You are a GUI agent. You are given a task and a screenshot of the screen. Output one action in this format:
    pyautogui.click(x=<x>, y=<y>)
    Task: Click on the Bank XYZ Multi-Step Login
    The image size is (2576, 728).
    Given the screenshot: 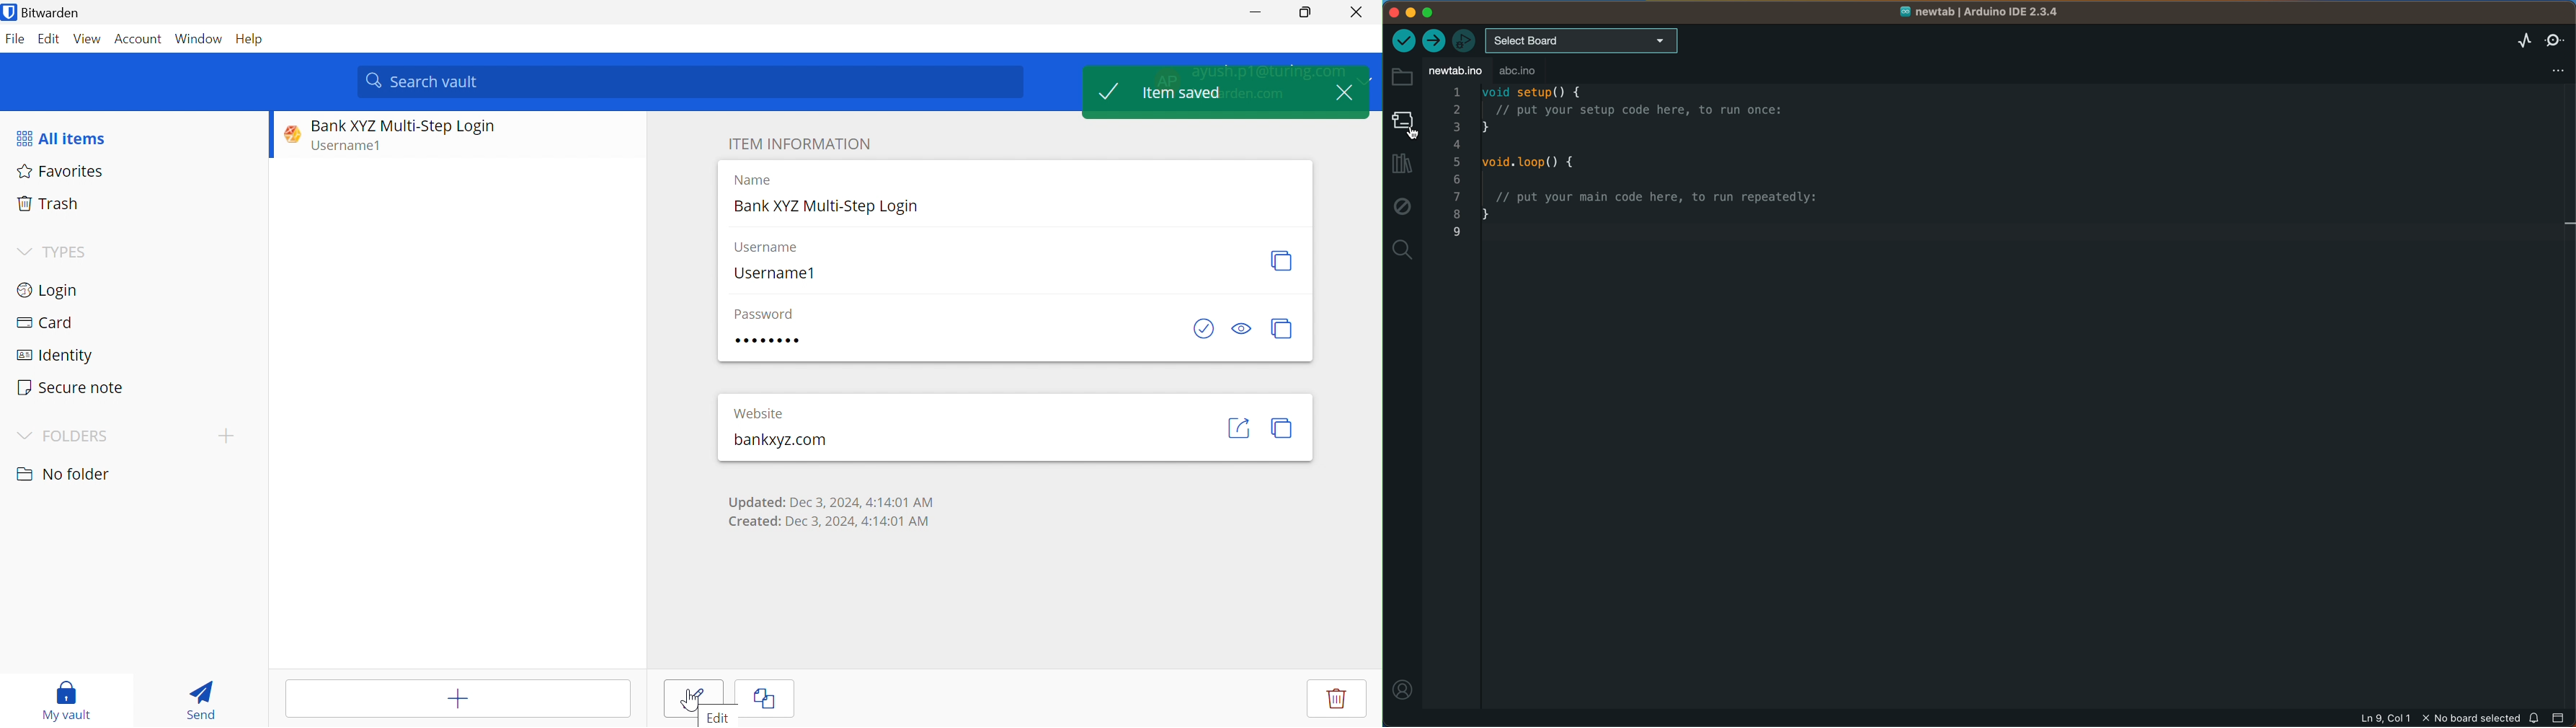 What is the action you would take?
    pyautogui.click(x=403, y=126)
    